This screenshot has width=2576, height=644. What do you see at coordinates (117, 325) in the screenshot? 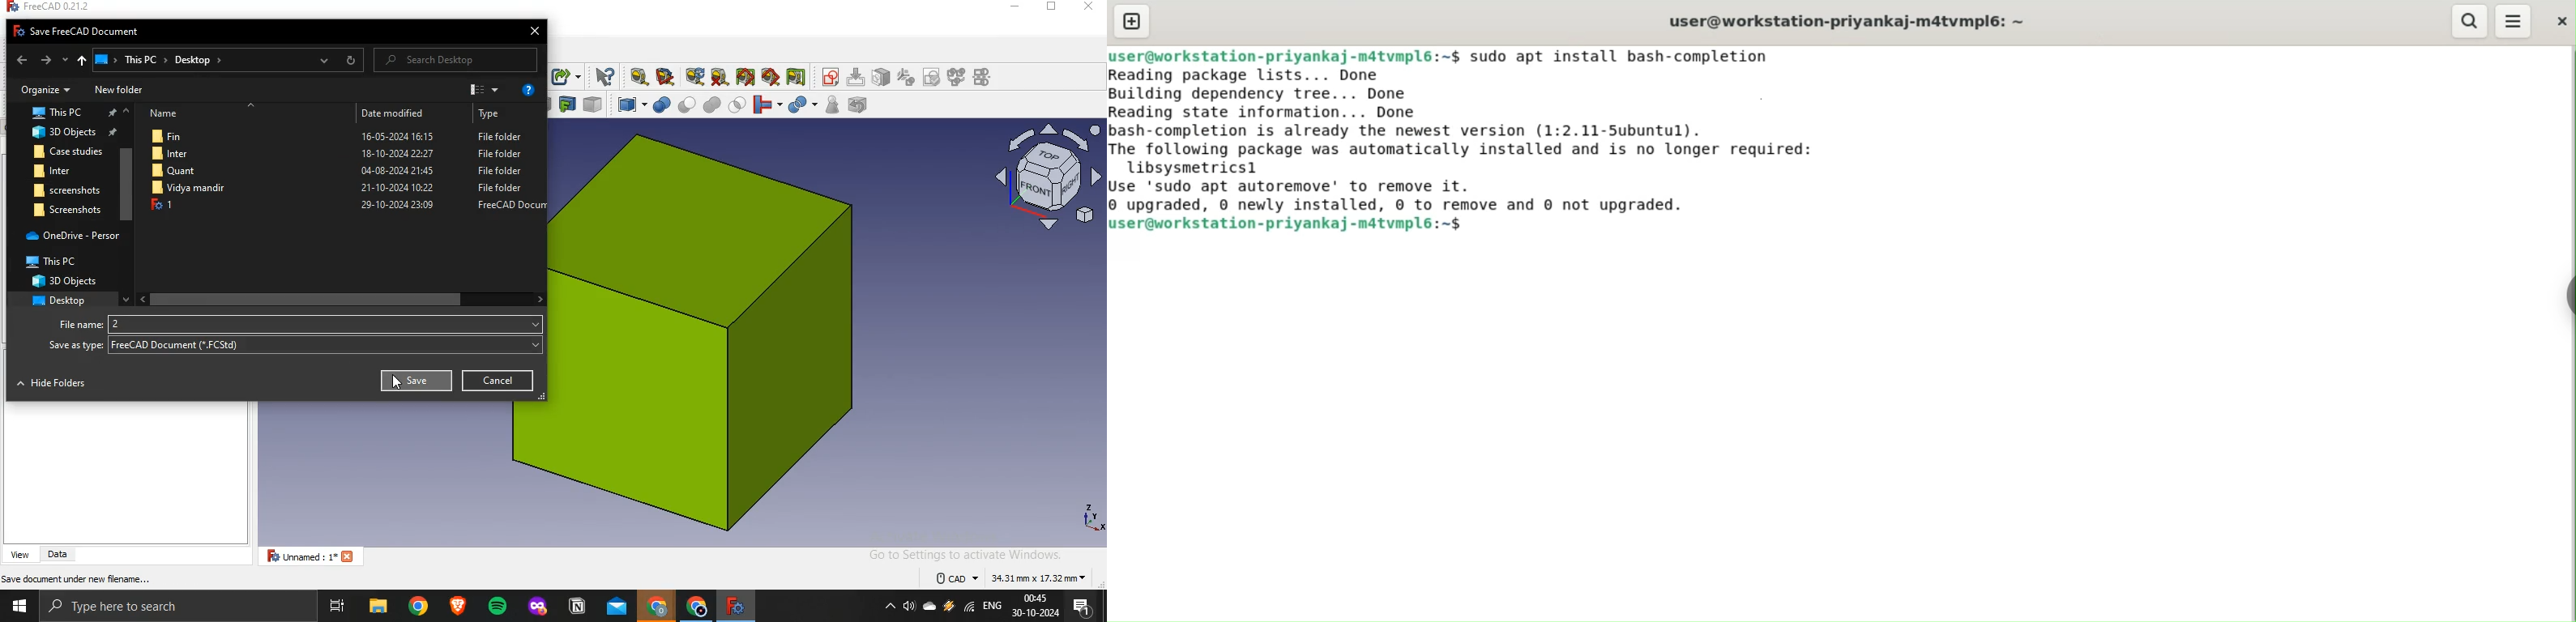
I see `2` at bounding box center [117, 325].